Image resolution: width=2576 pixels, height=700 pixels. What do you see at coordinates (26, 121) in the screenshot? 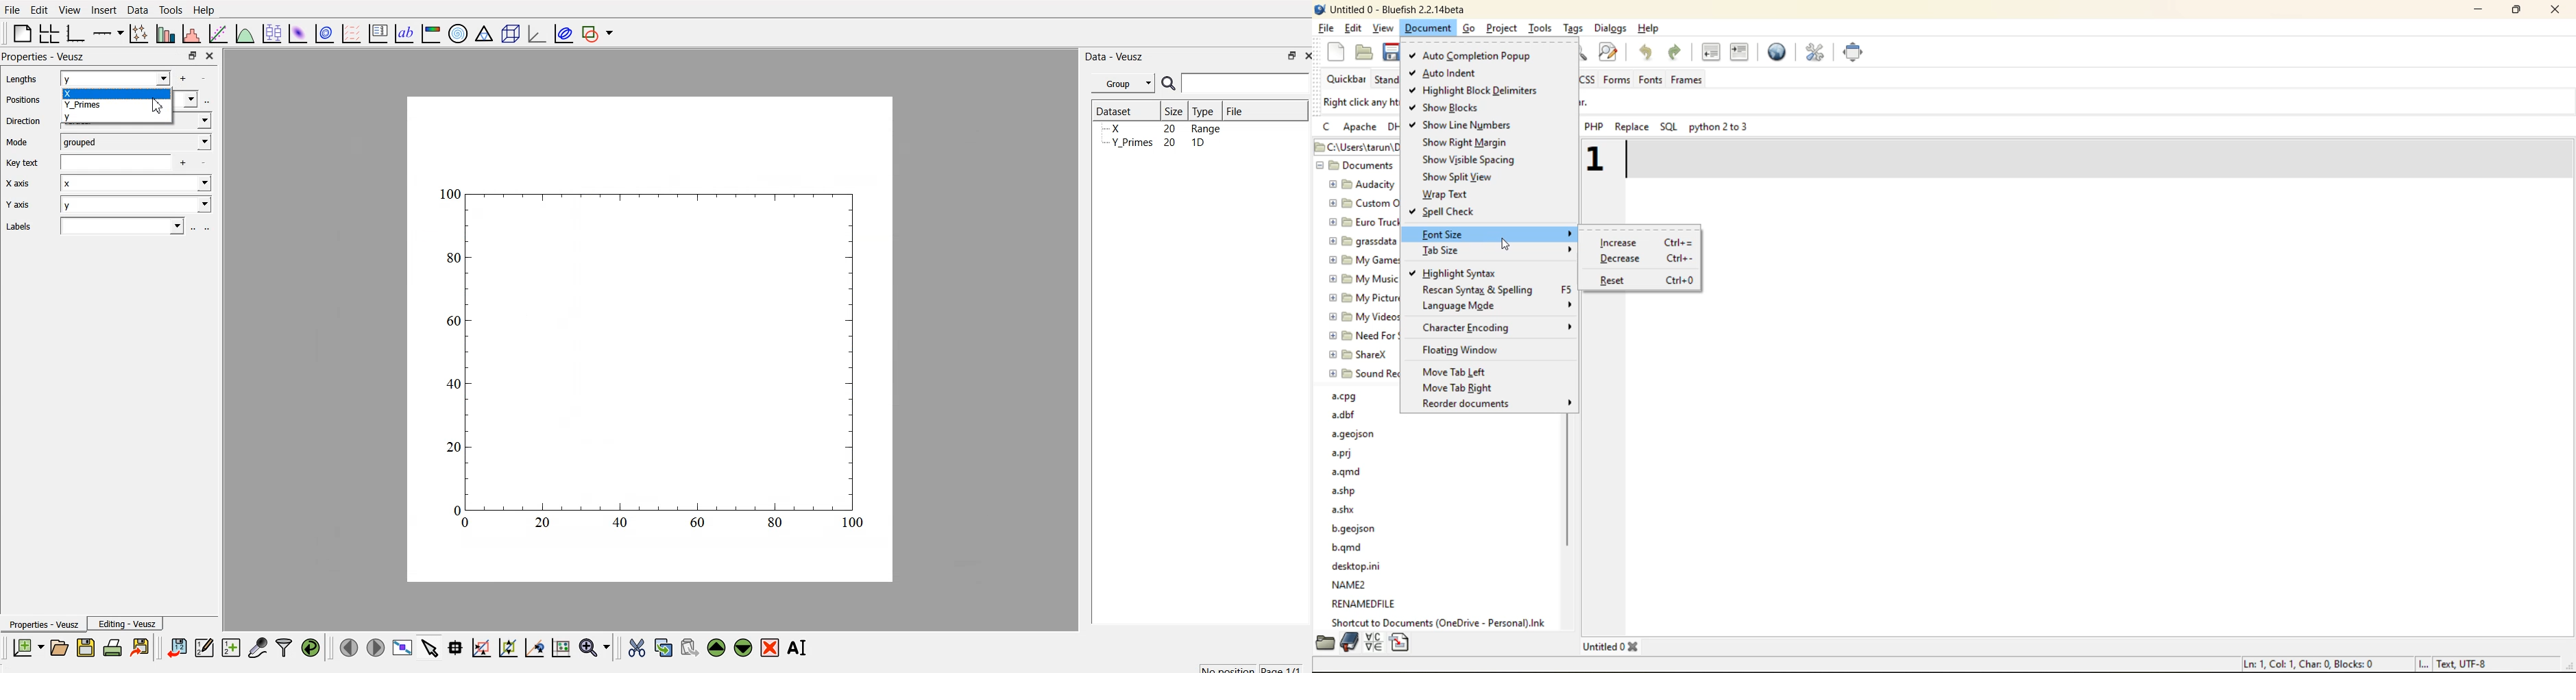
I see `Direction` at bounding box center [26, 121].